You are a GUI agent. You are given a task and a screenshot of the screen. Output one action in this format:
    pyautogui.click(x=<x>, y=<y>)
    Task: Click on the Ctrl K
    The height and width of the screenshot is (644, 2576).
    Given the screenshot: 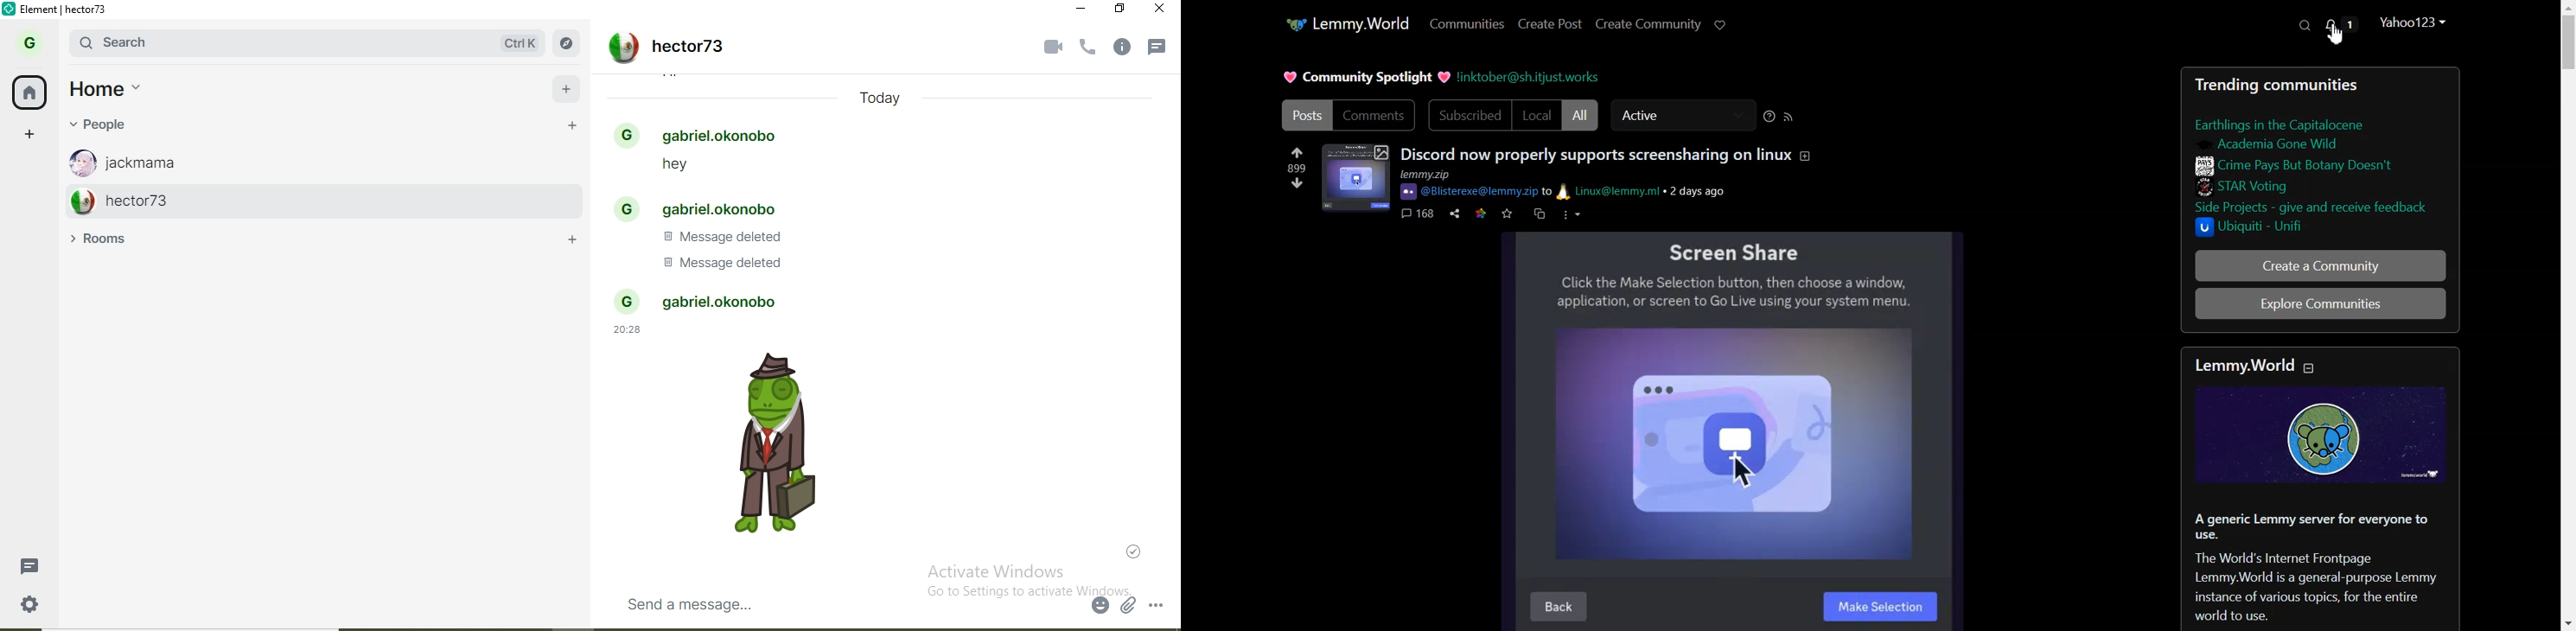 What is the action you would take?
    pyautogui.click(x=520, y=43)
    